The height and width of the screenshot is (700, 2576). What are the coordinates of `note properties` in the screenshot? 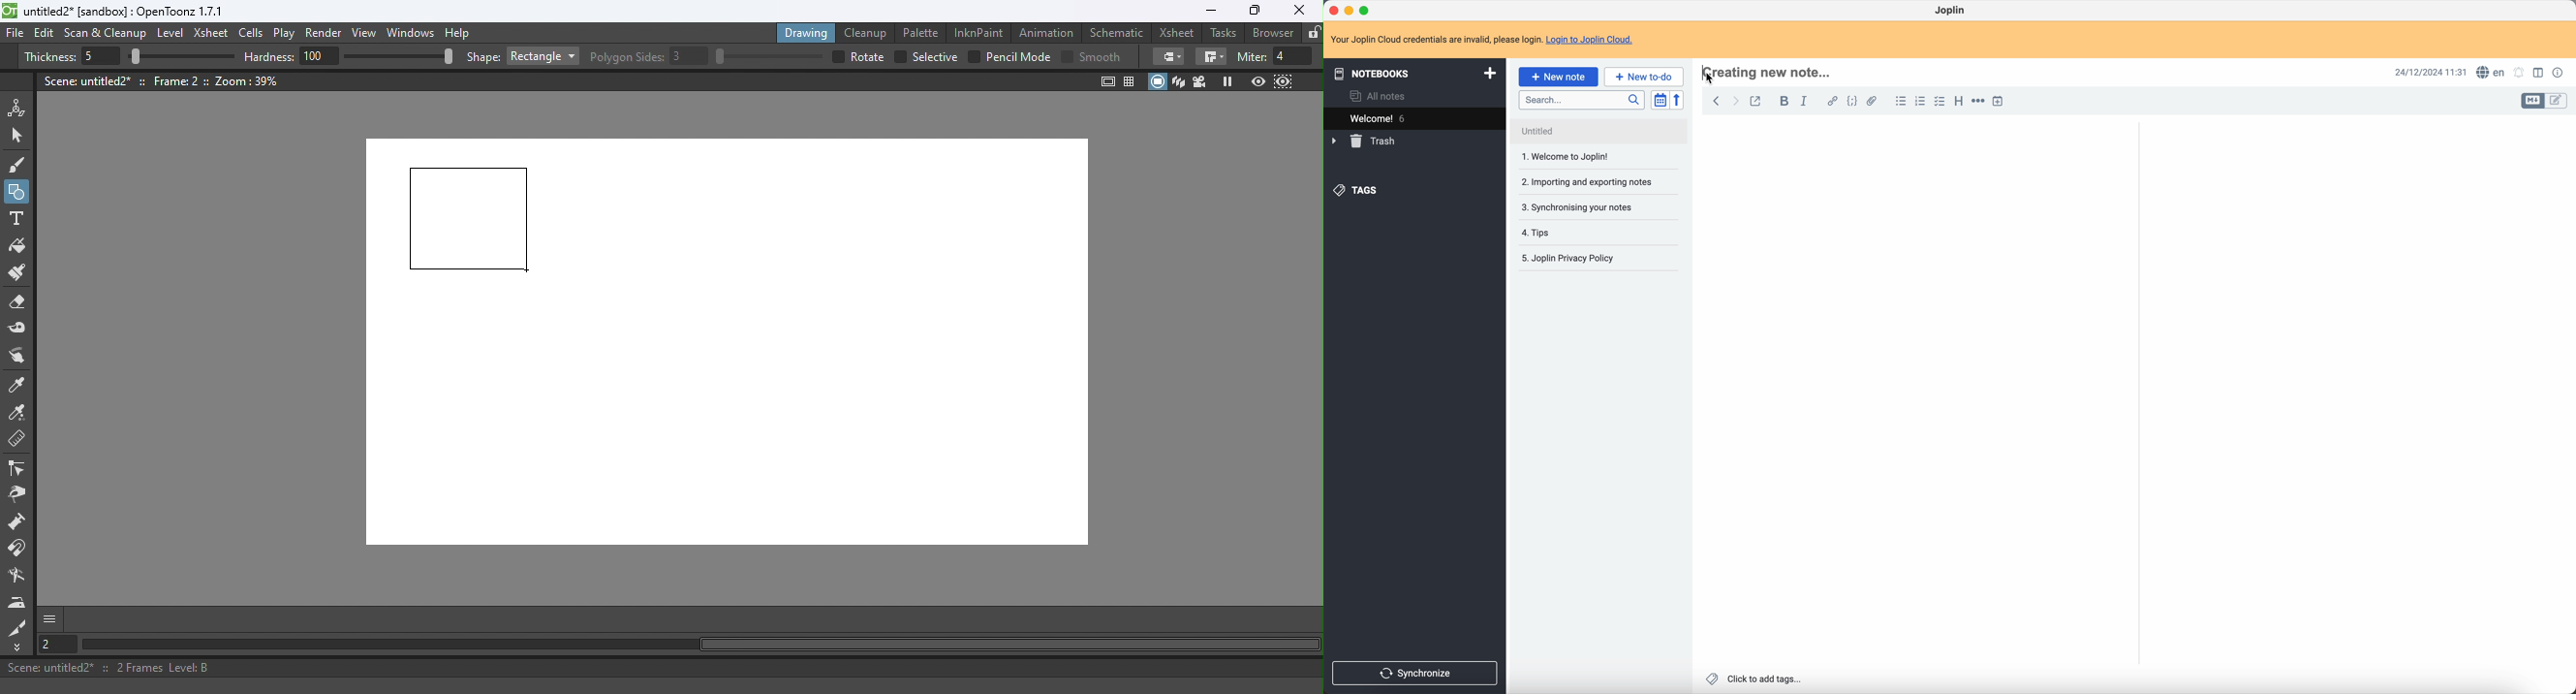 It's located at (2560, 73).